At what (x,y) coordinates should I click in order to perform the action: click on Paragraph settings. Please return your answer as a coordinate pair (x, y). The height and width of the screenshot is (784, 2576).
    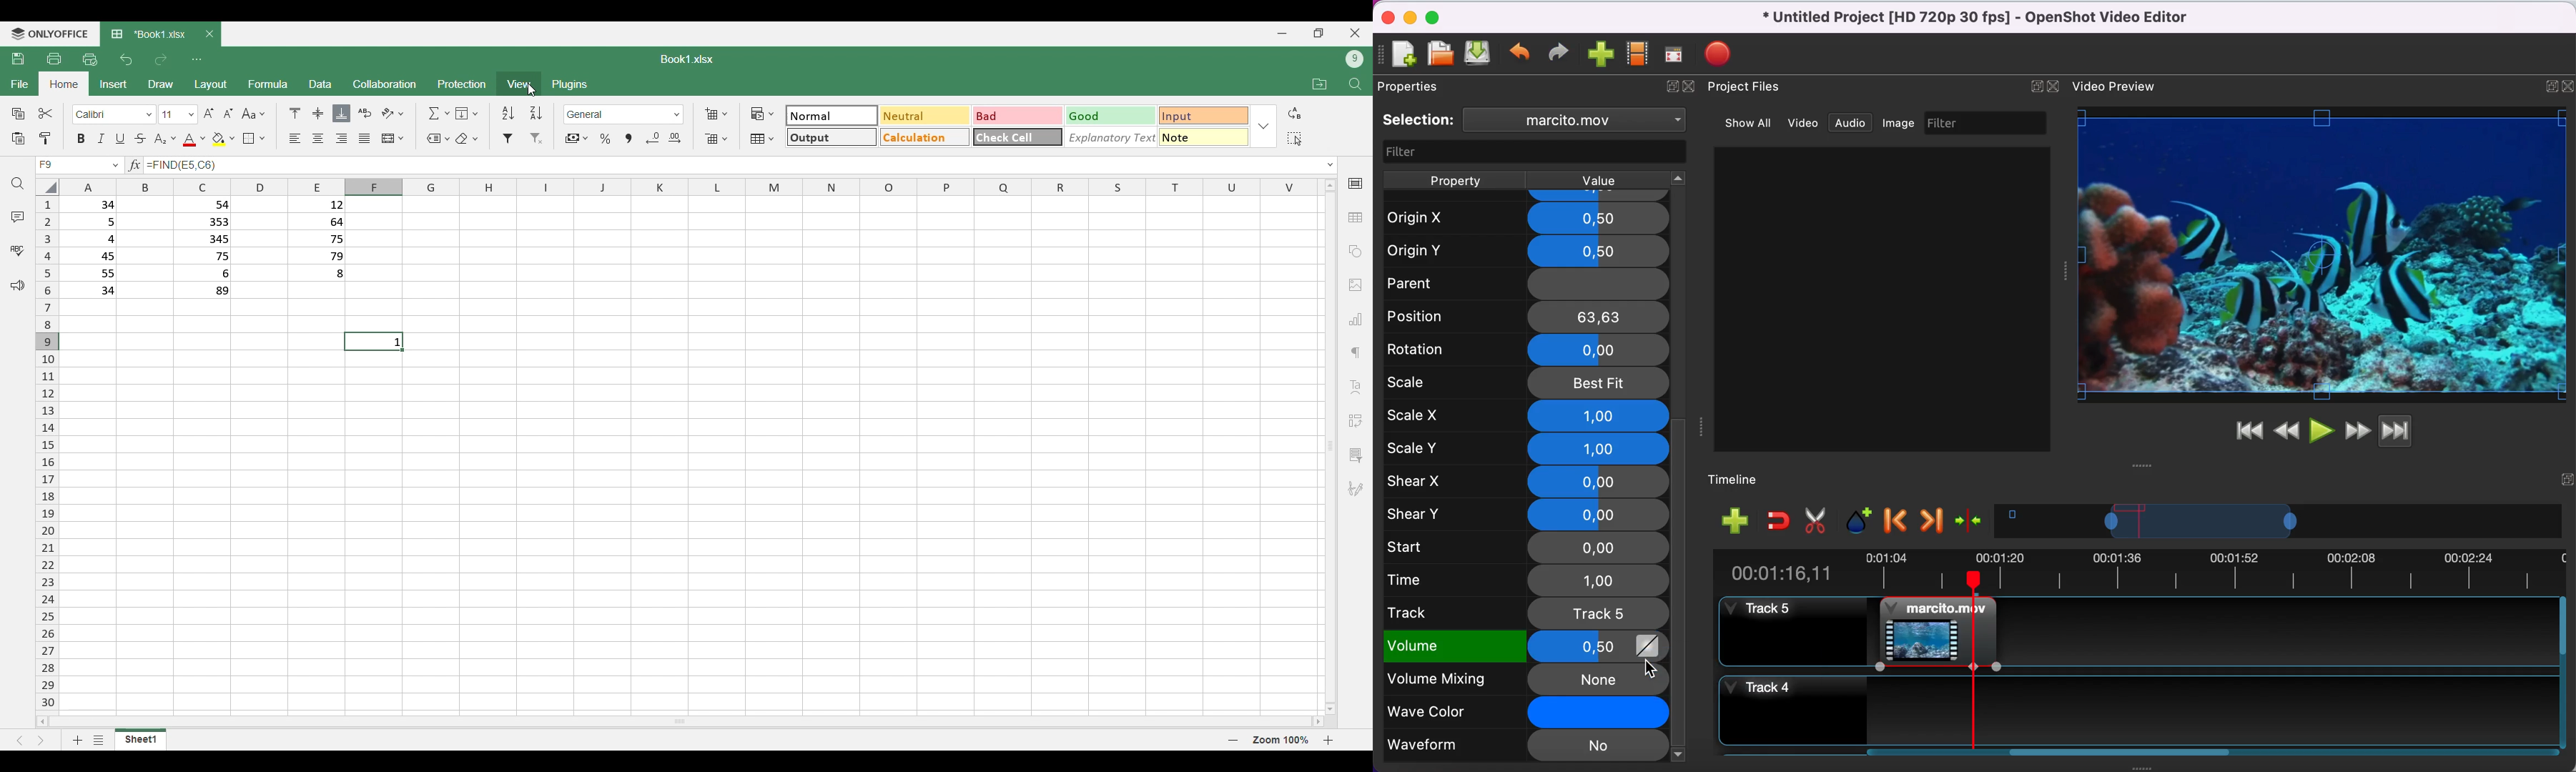
    Looking at the image, I should click on (1356, 353).